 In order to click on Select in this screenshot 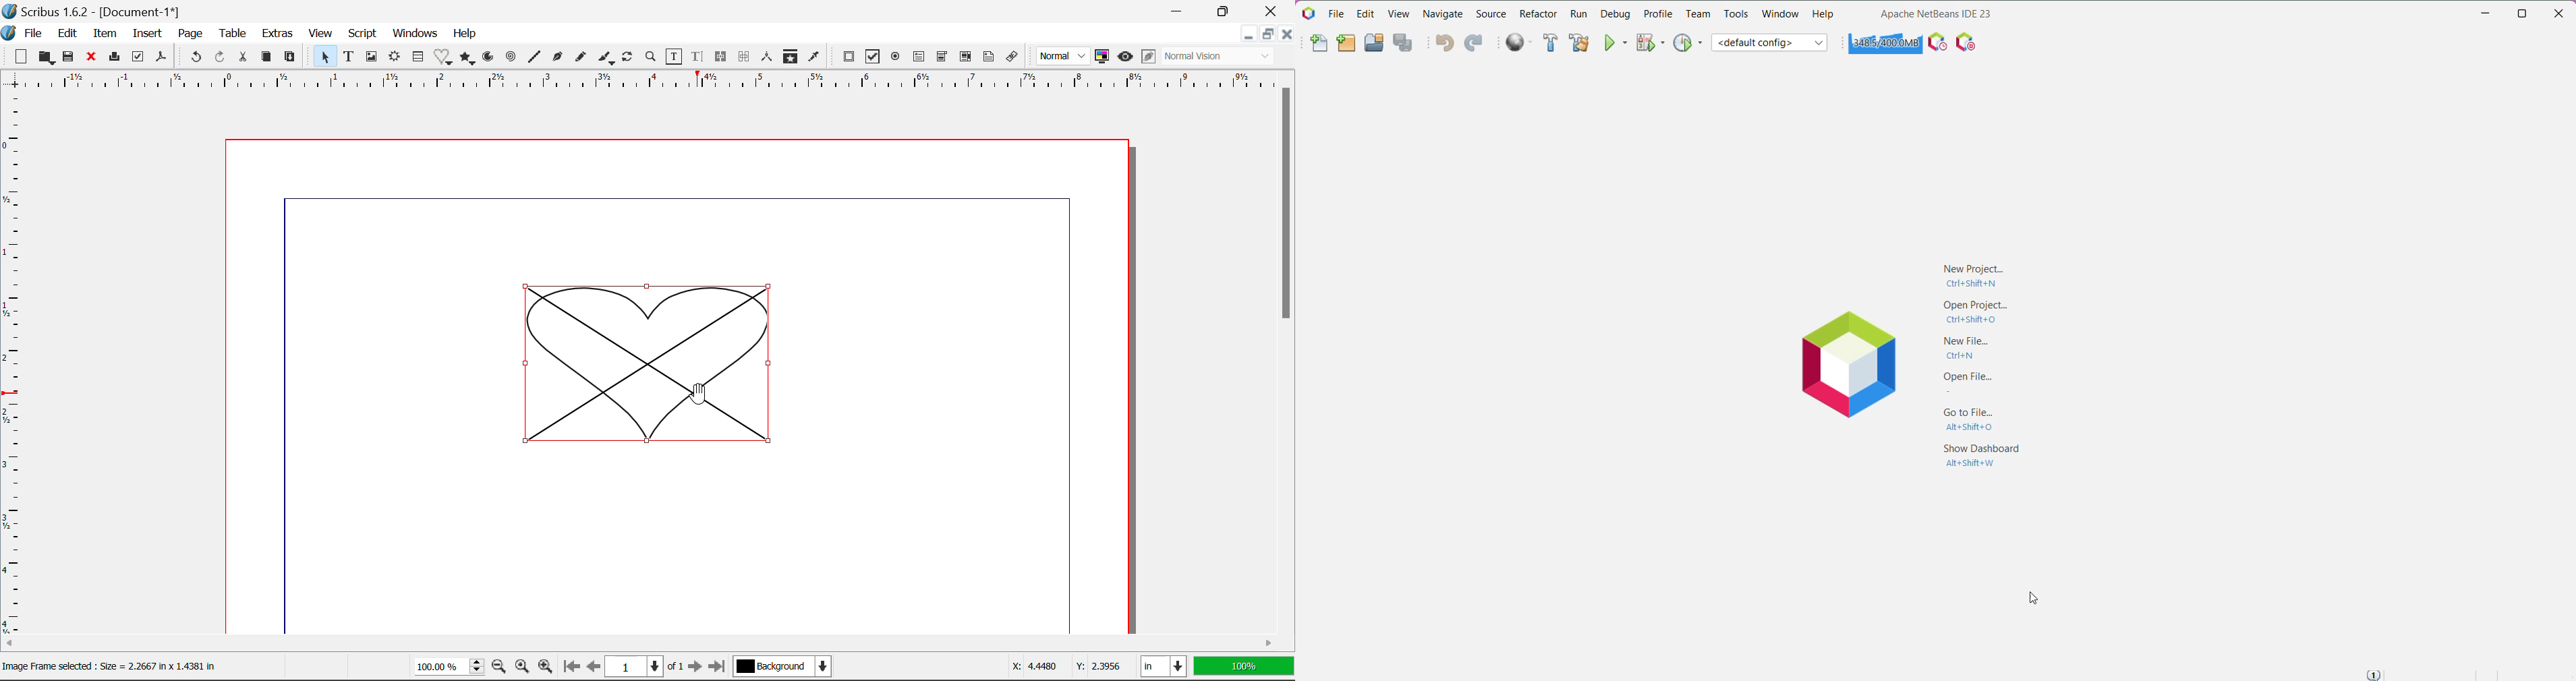, I will do `click(324, 57)`.